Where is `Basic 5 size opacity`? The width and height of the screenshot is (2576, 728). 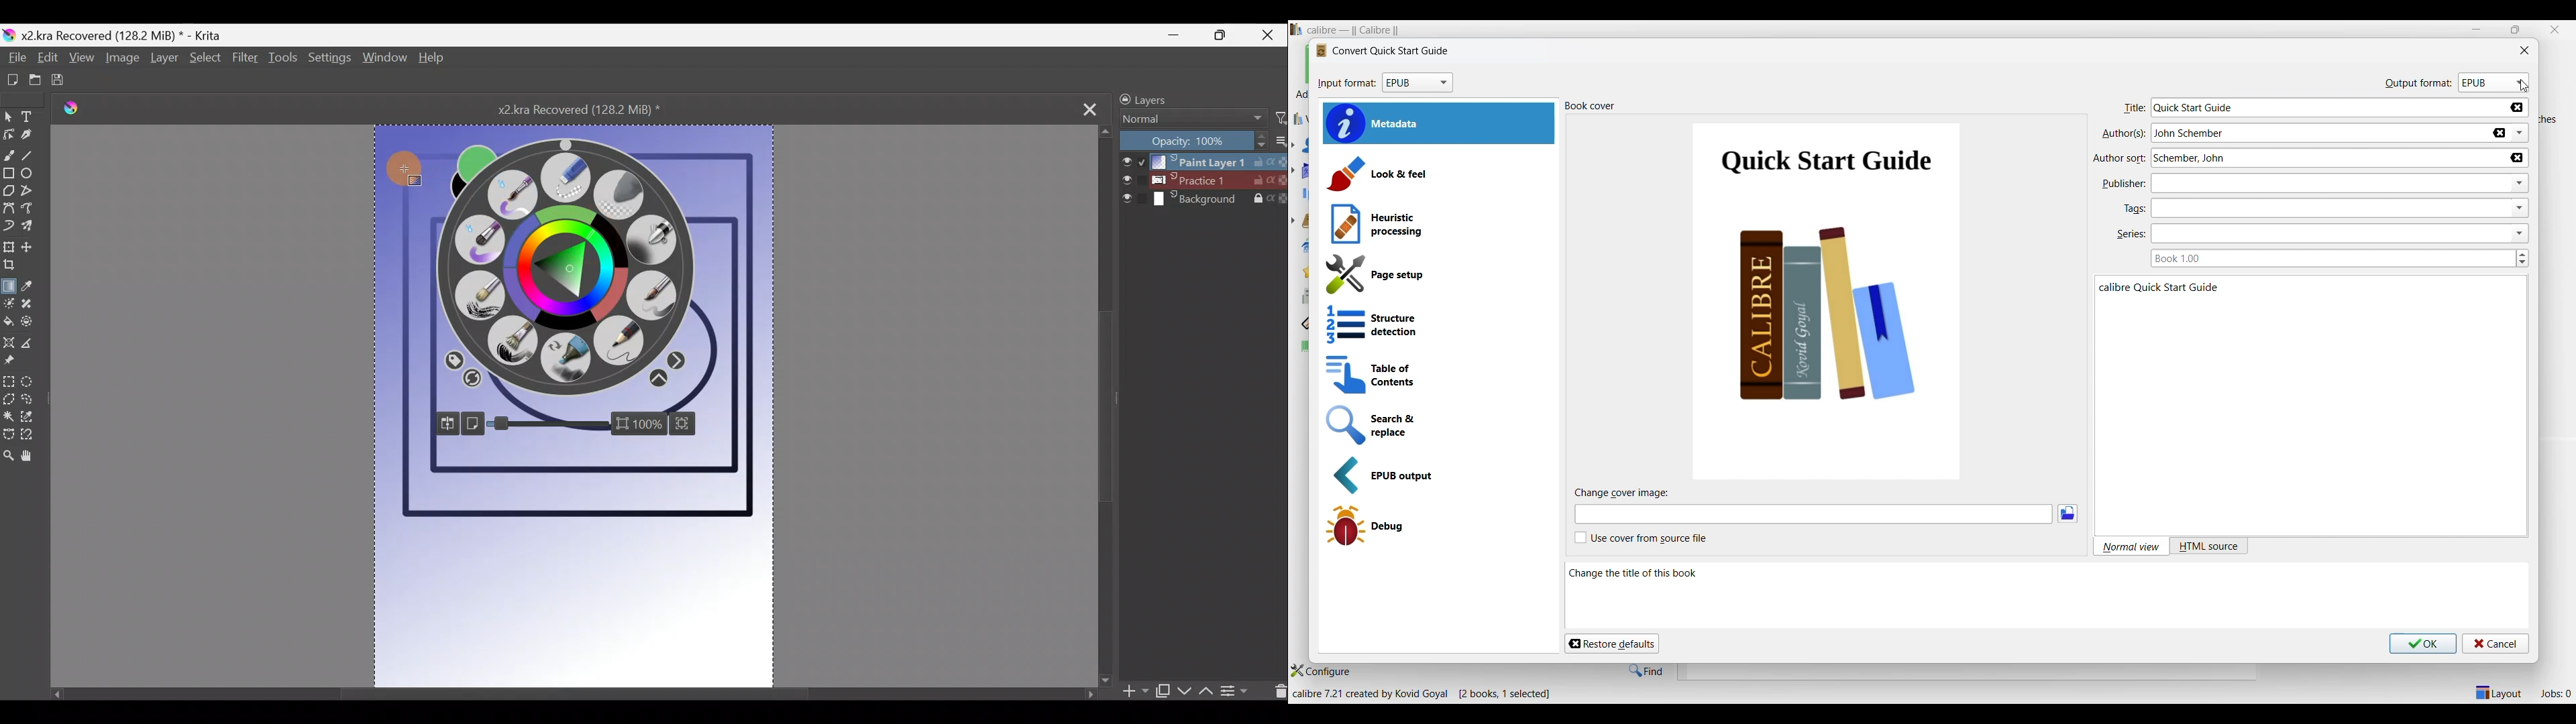 Basic 5 size opacity is located at coordinates (654, 296).